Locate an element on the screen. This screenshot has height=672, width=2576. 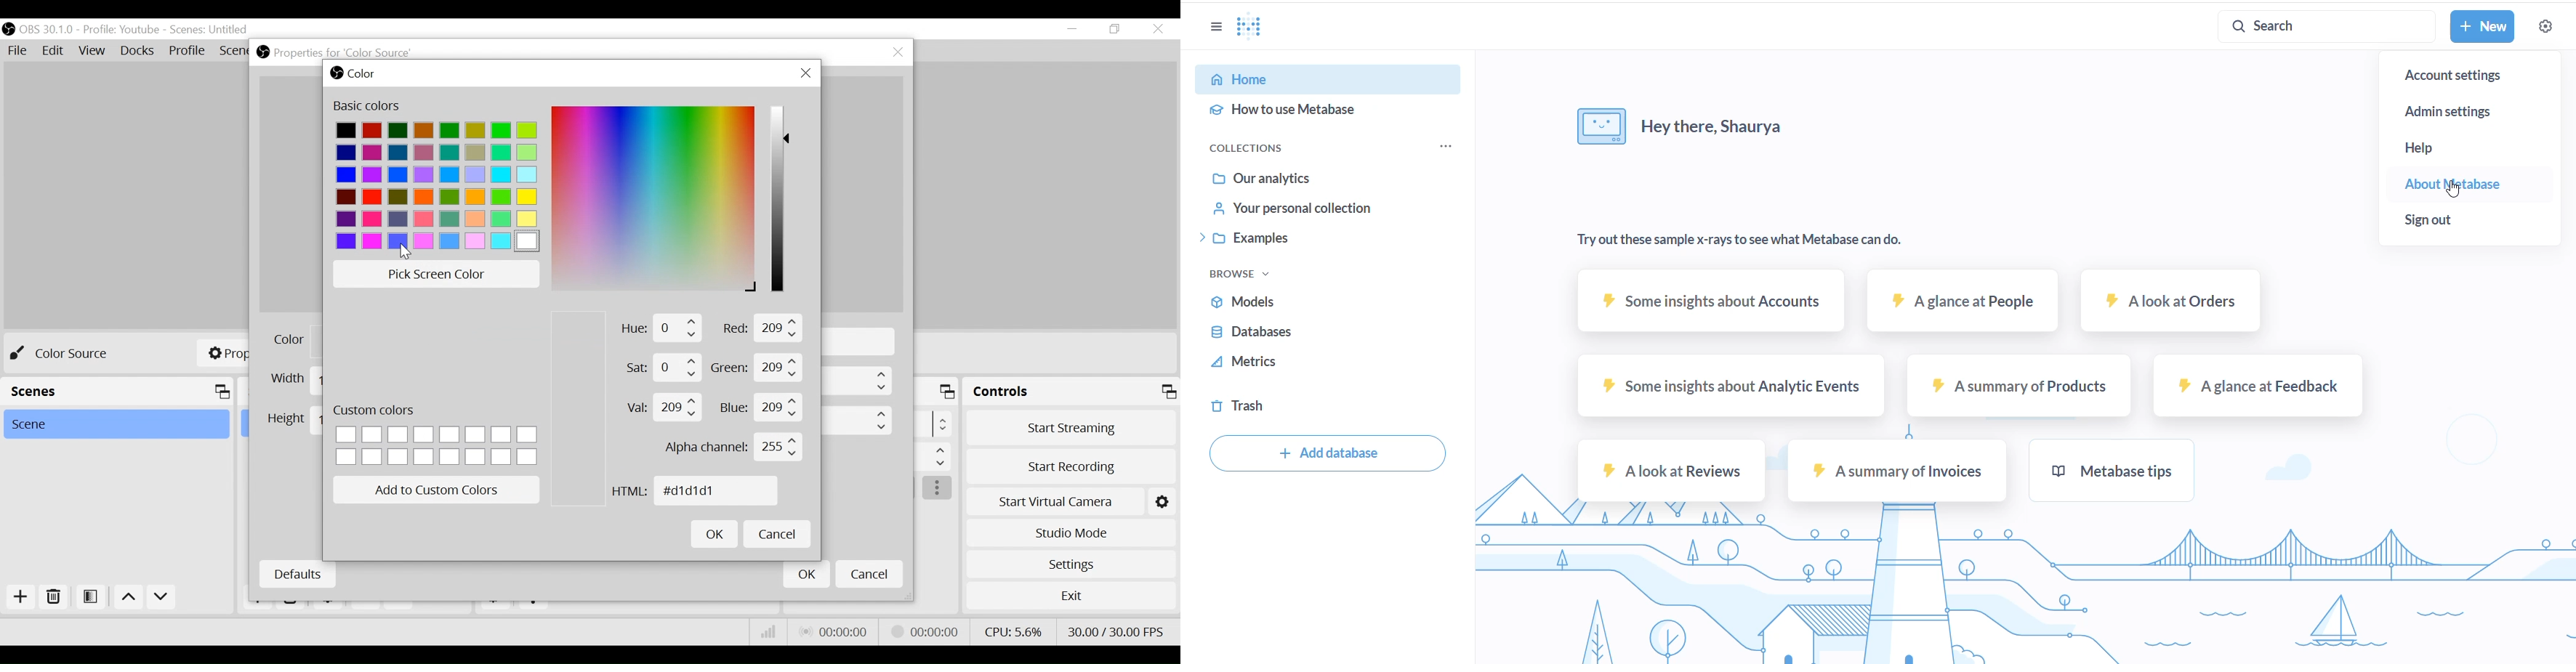
Alpha Channel is located at coordinates (734, 448).